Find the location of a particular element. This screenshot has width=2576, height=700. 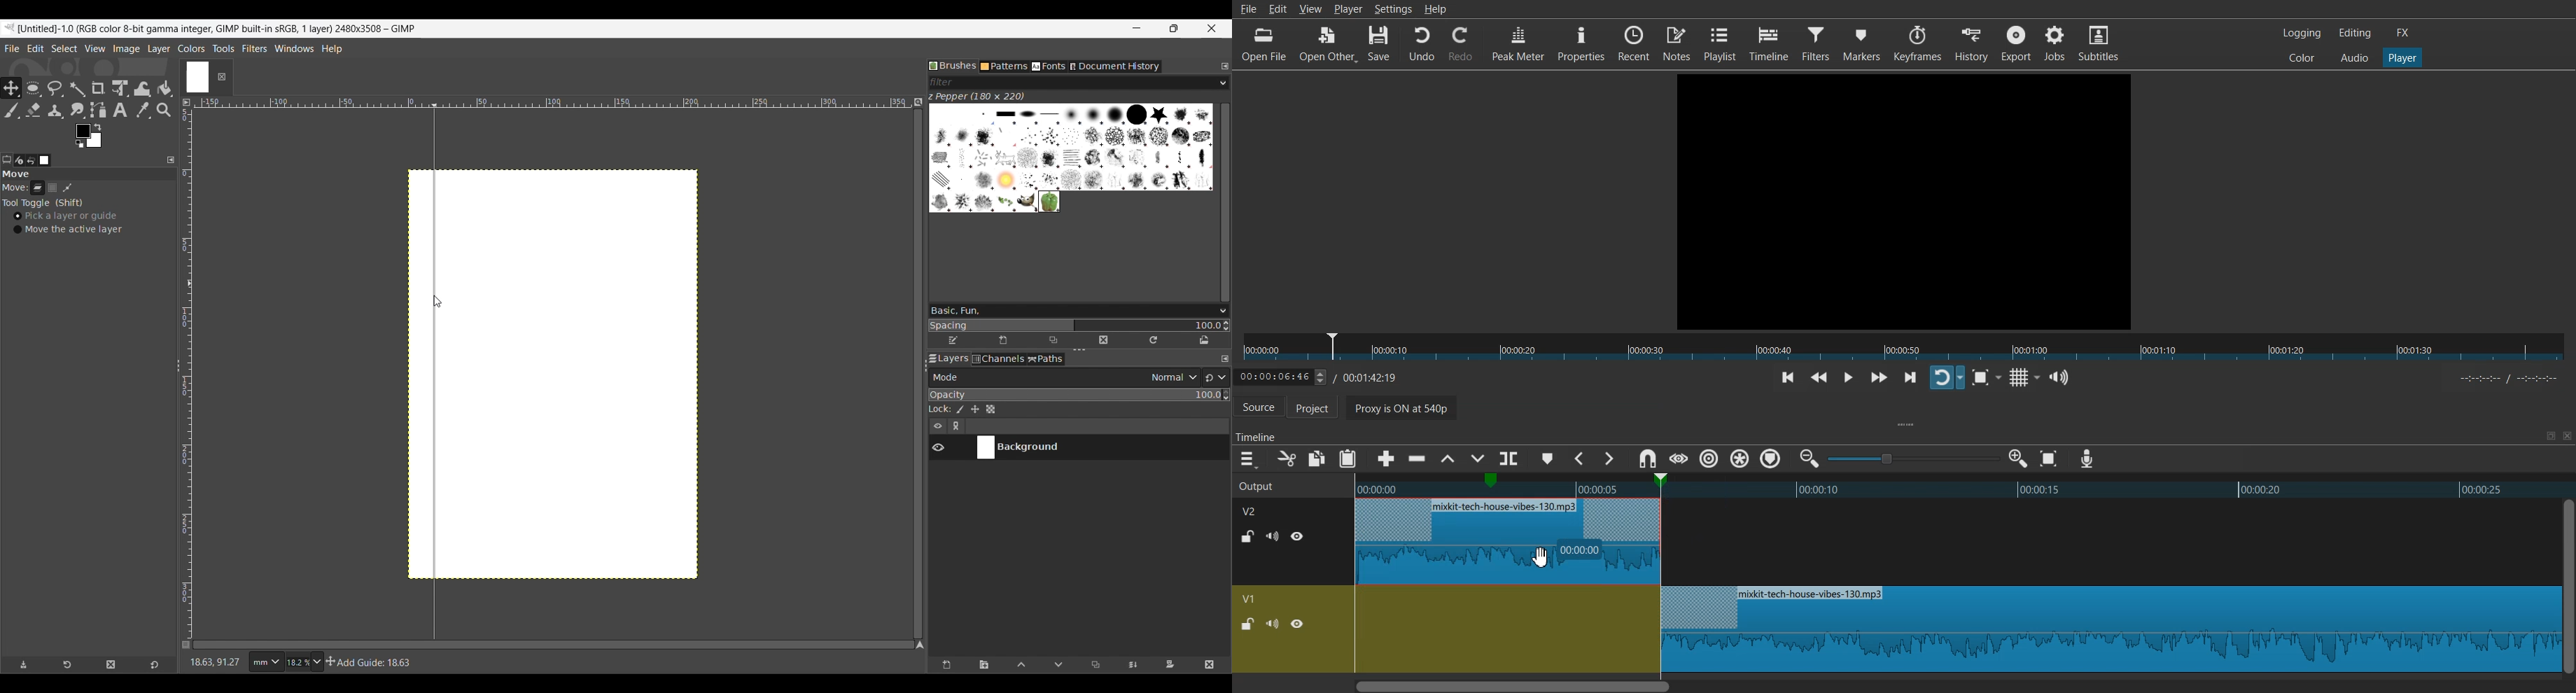

Copy is located at coordinates (1317, 458).